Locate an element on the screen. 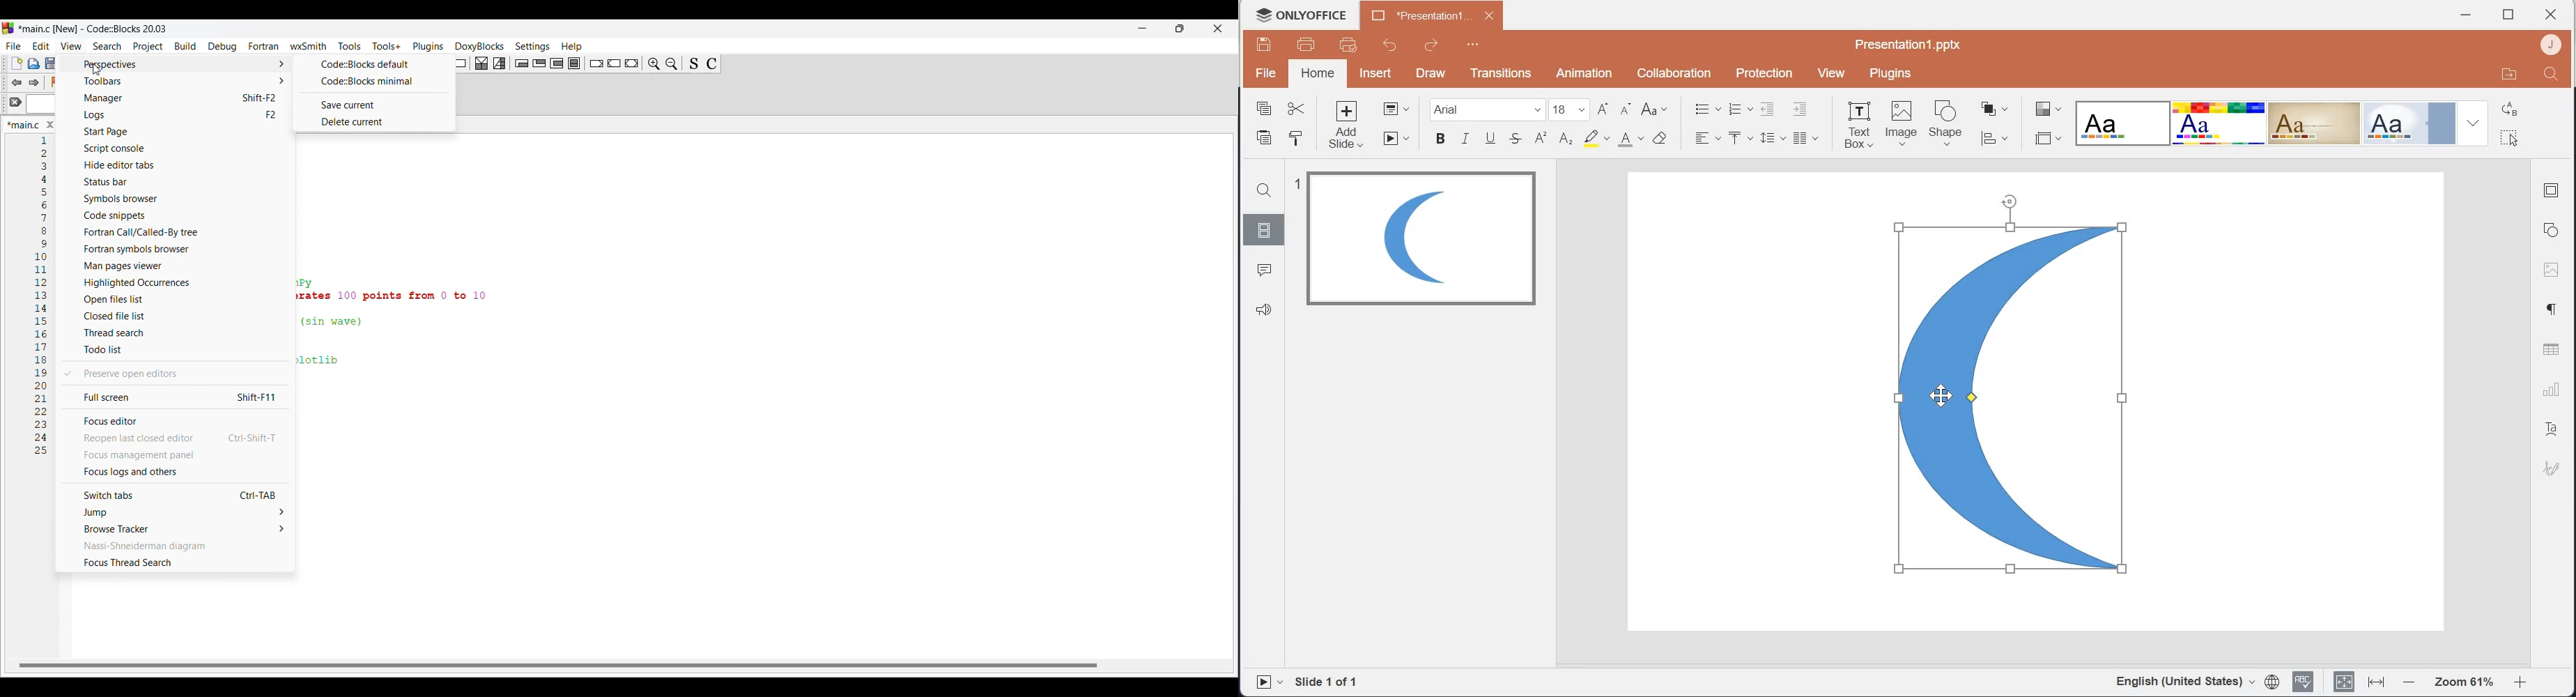  Blank is located at coordinates (2123, 122).